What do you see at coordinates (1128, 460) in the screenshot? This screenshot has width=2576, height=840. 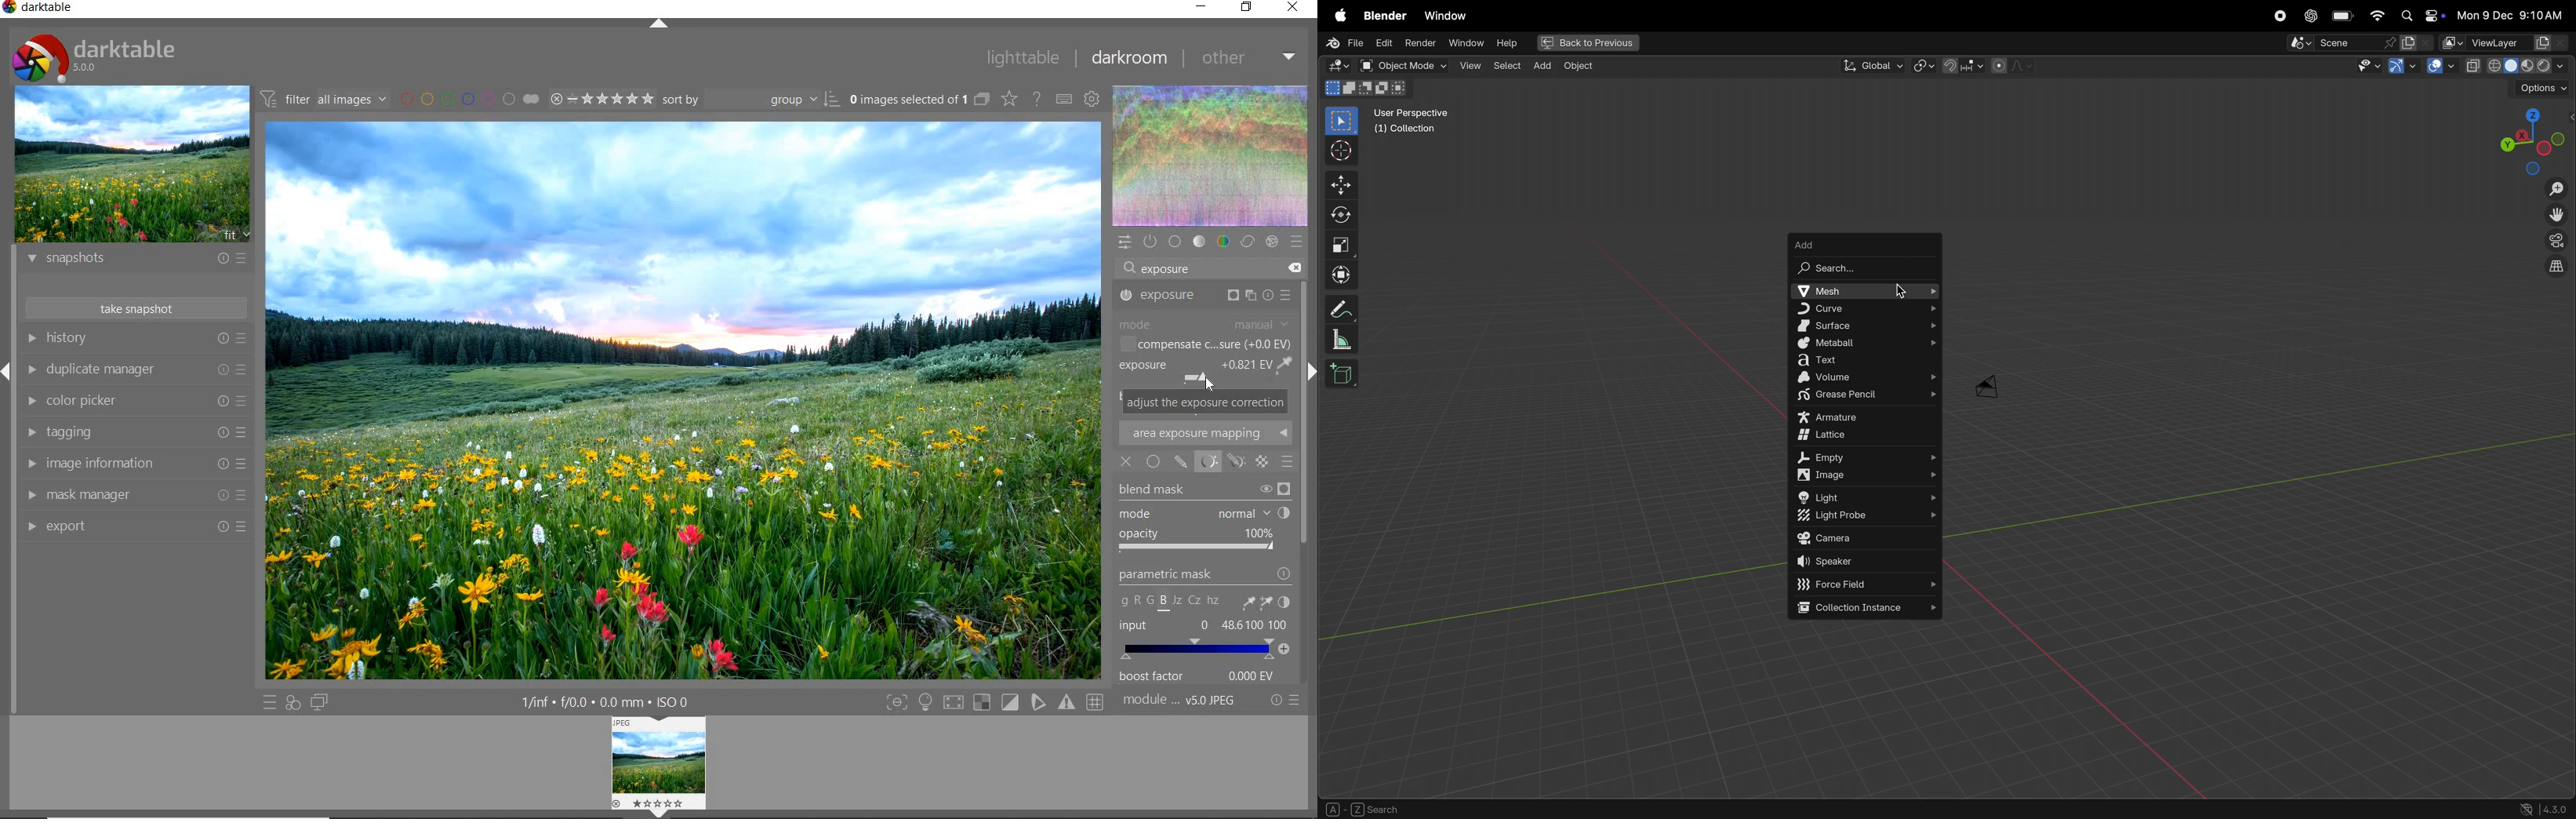 I see `OFF` at bounding box center [1128, 460].